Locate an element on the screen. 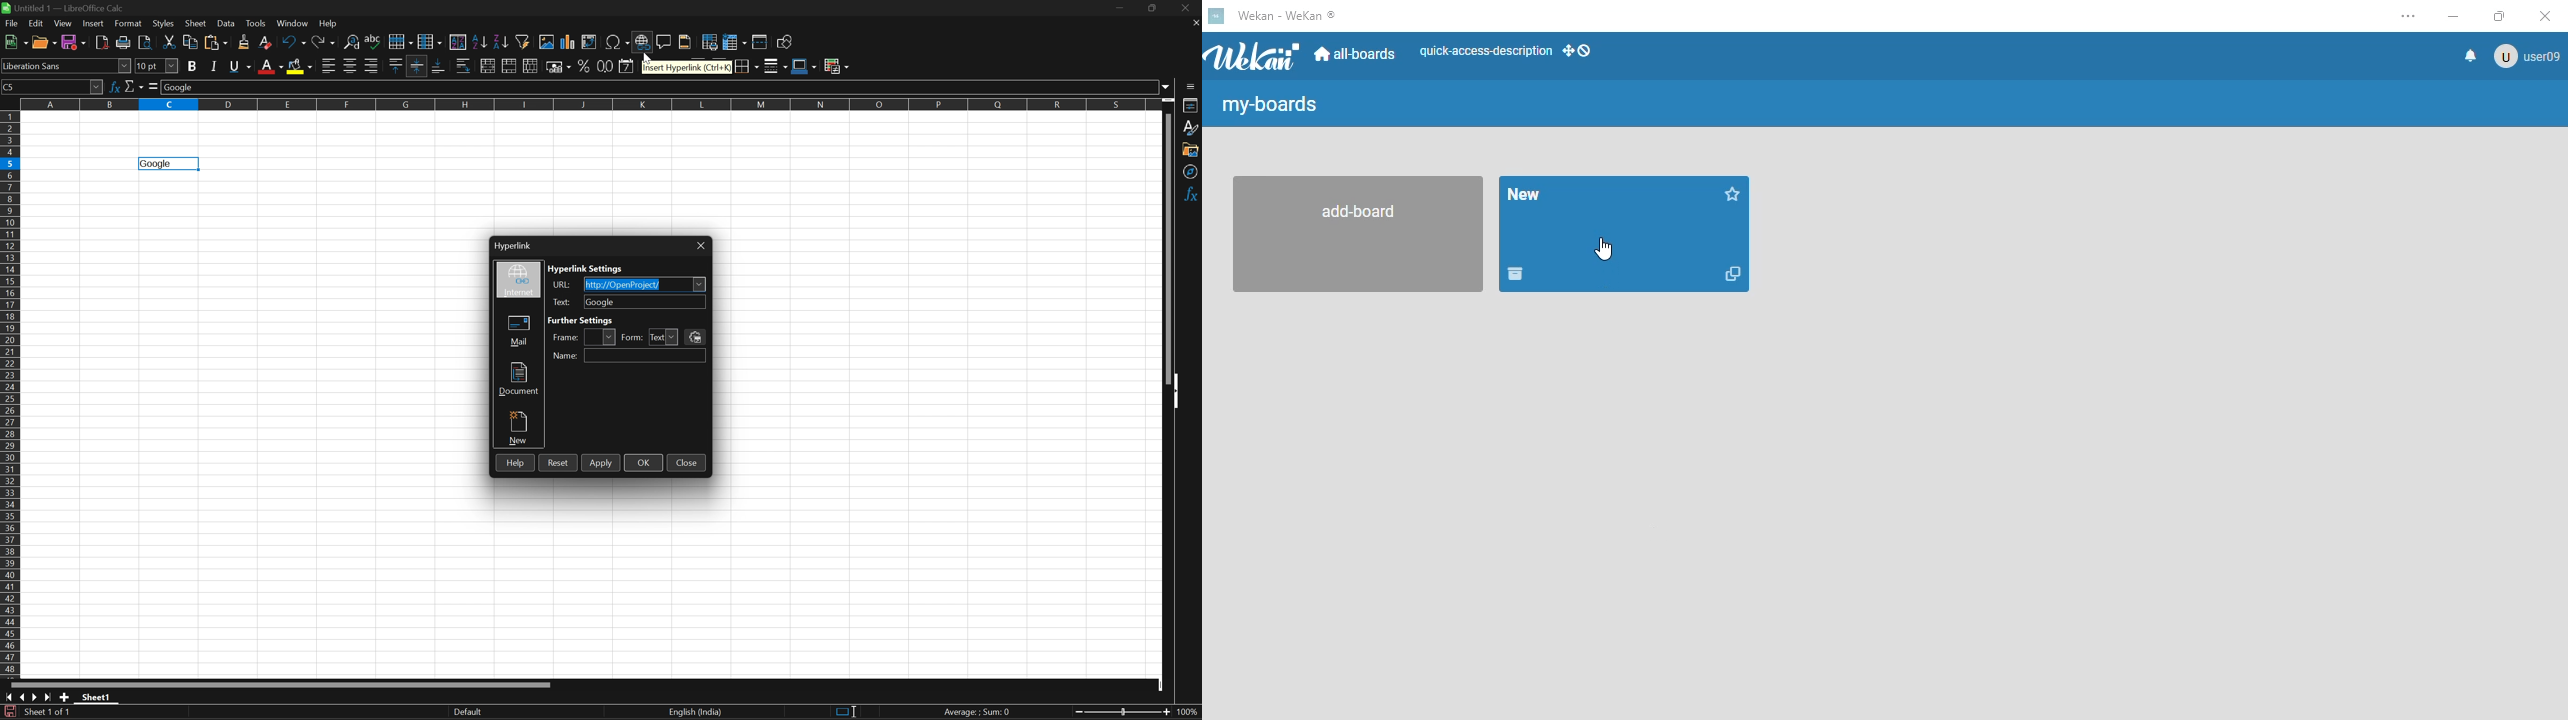 The image size is (2576, 728). View is located at coordinates (63, 24).